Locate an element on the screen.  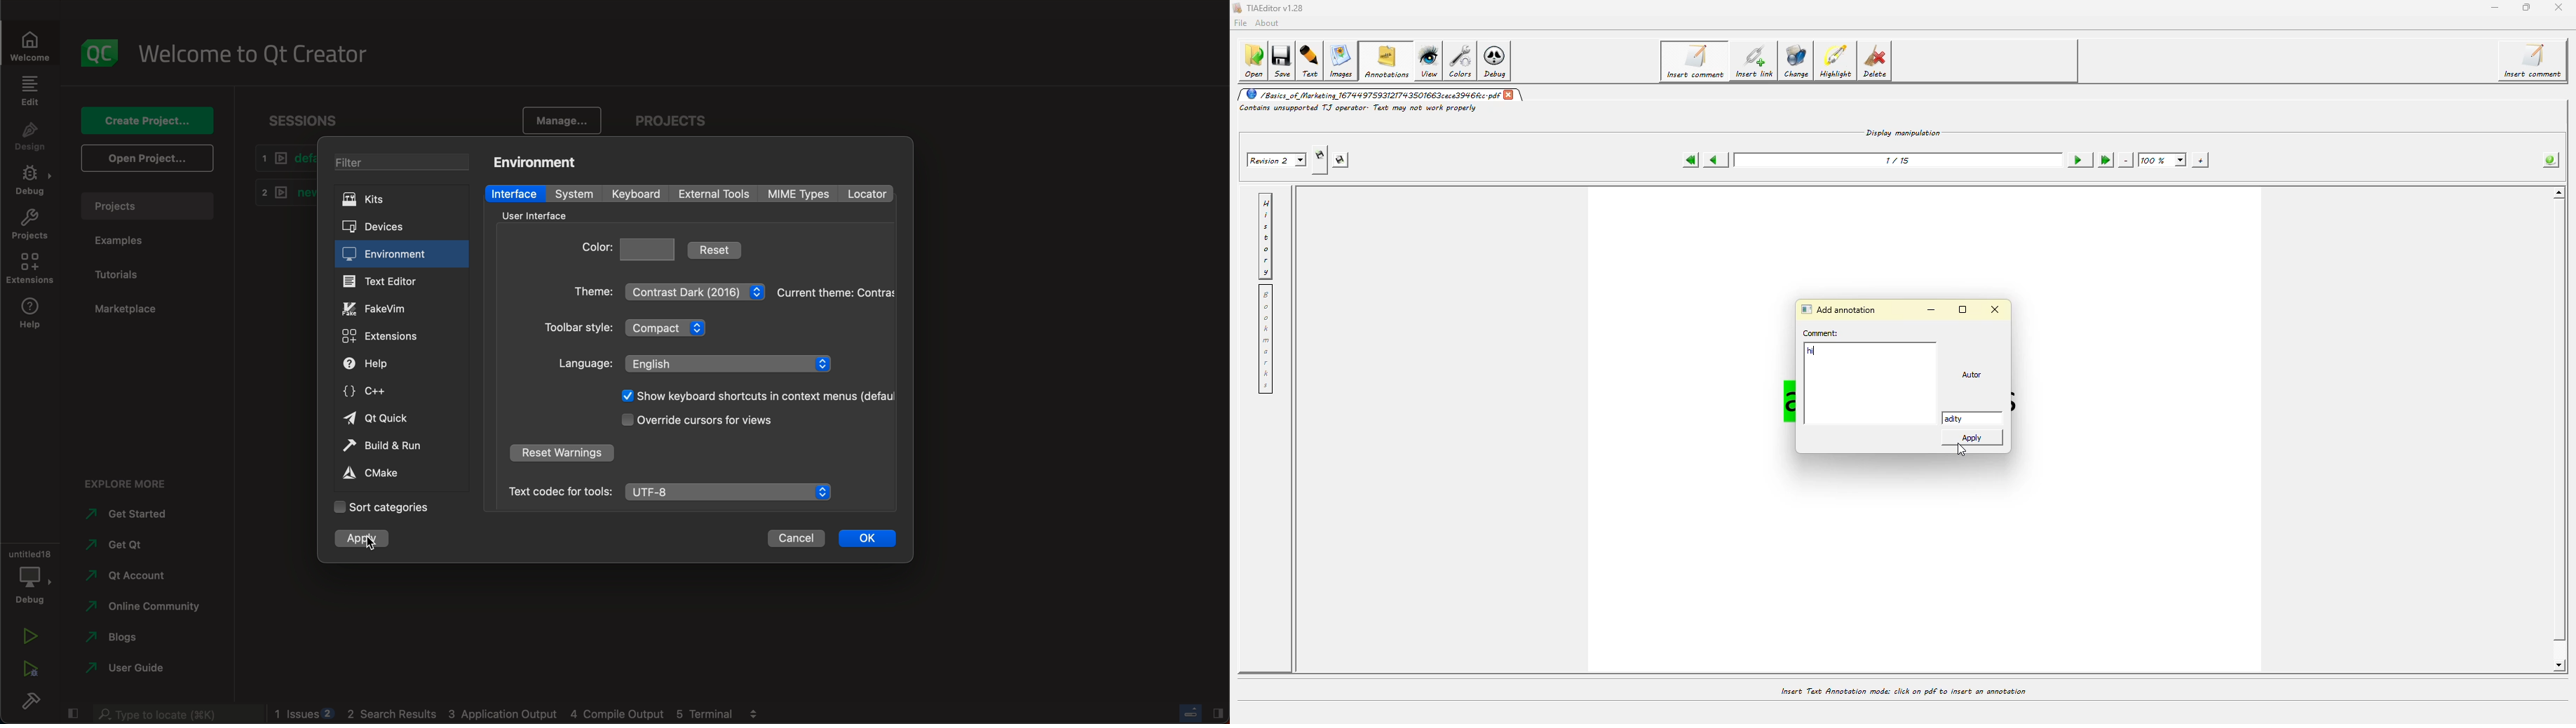
 is located at coordinates (752, 396).